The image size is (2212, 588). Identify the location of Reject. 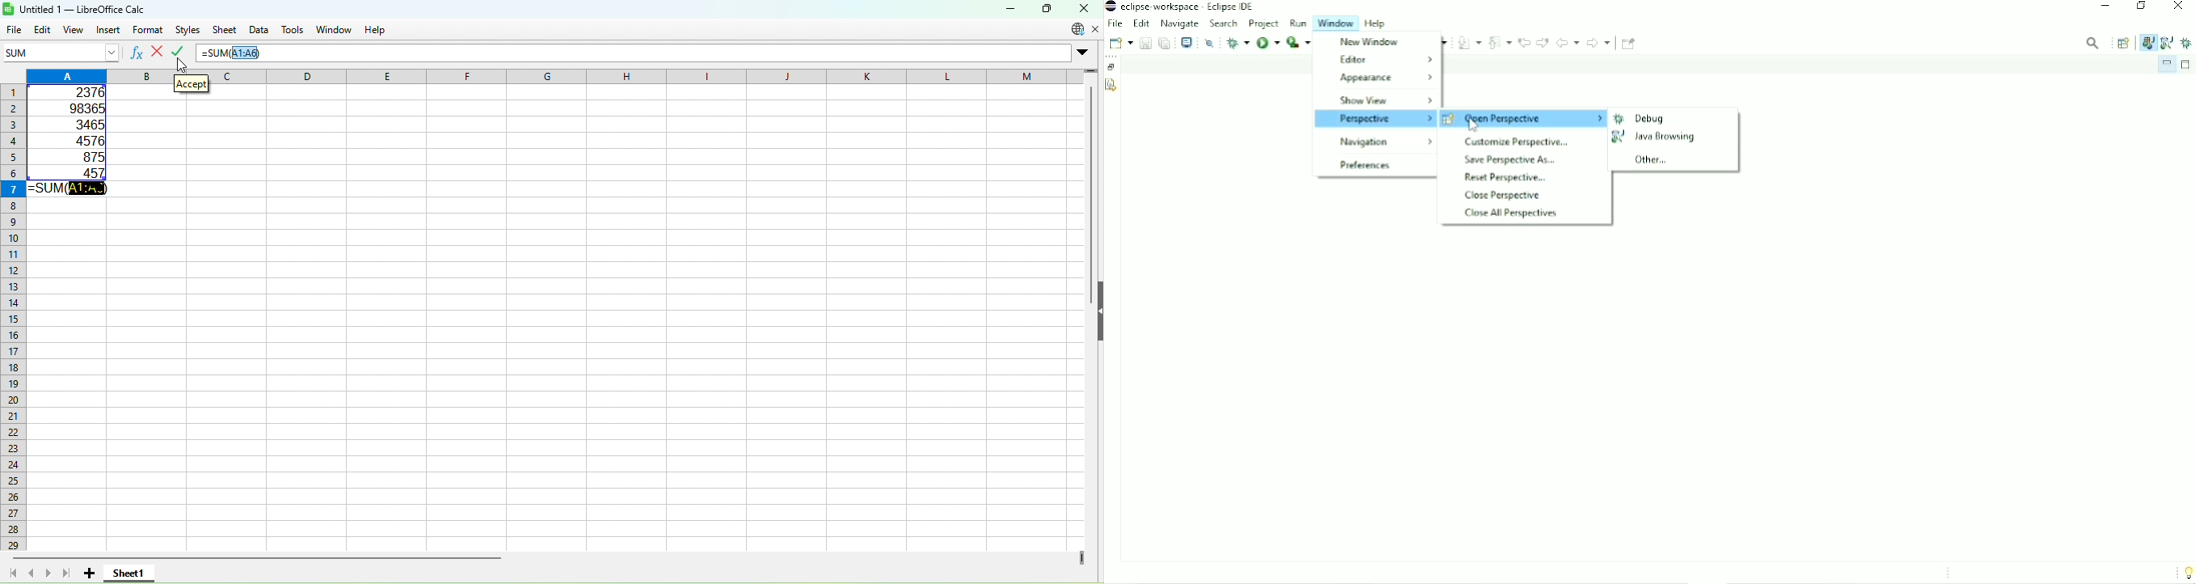
(158, 51).